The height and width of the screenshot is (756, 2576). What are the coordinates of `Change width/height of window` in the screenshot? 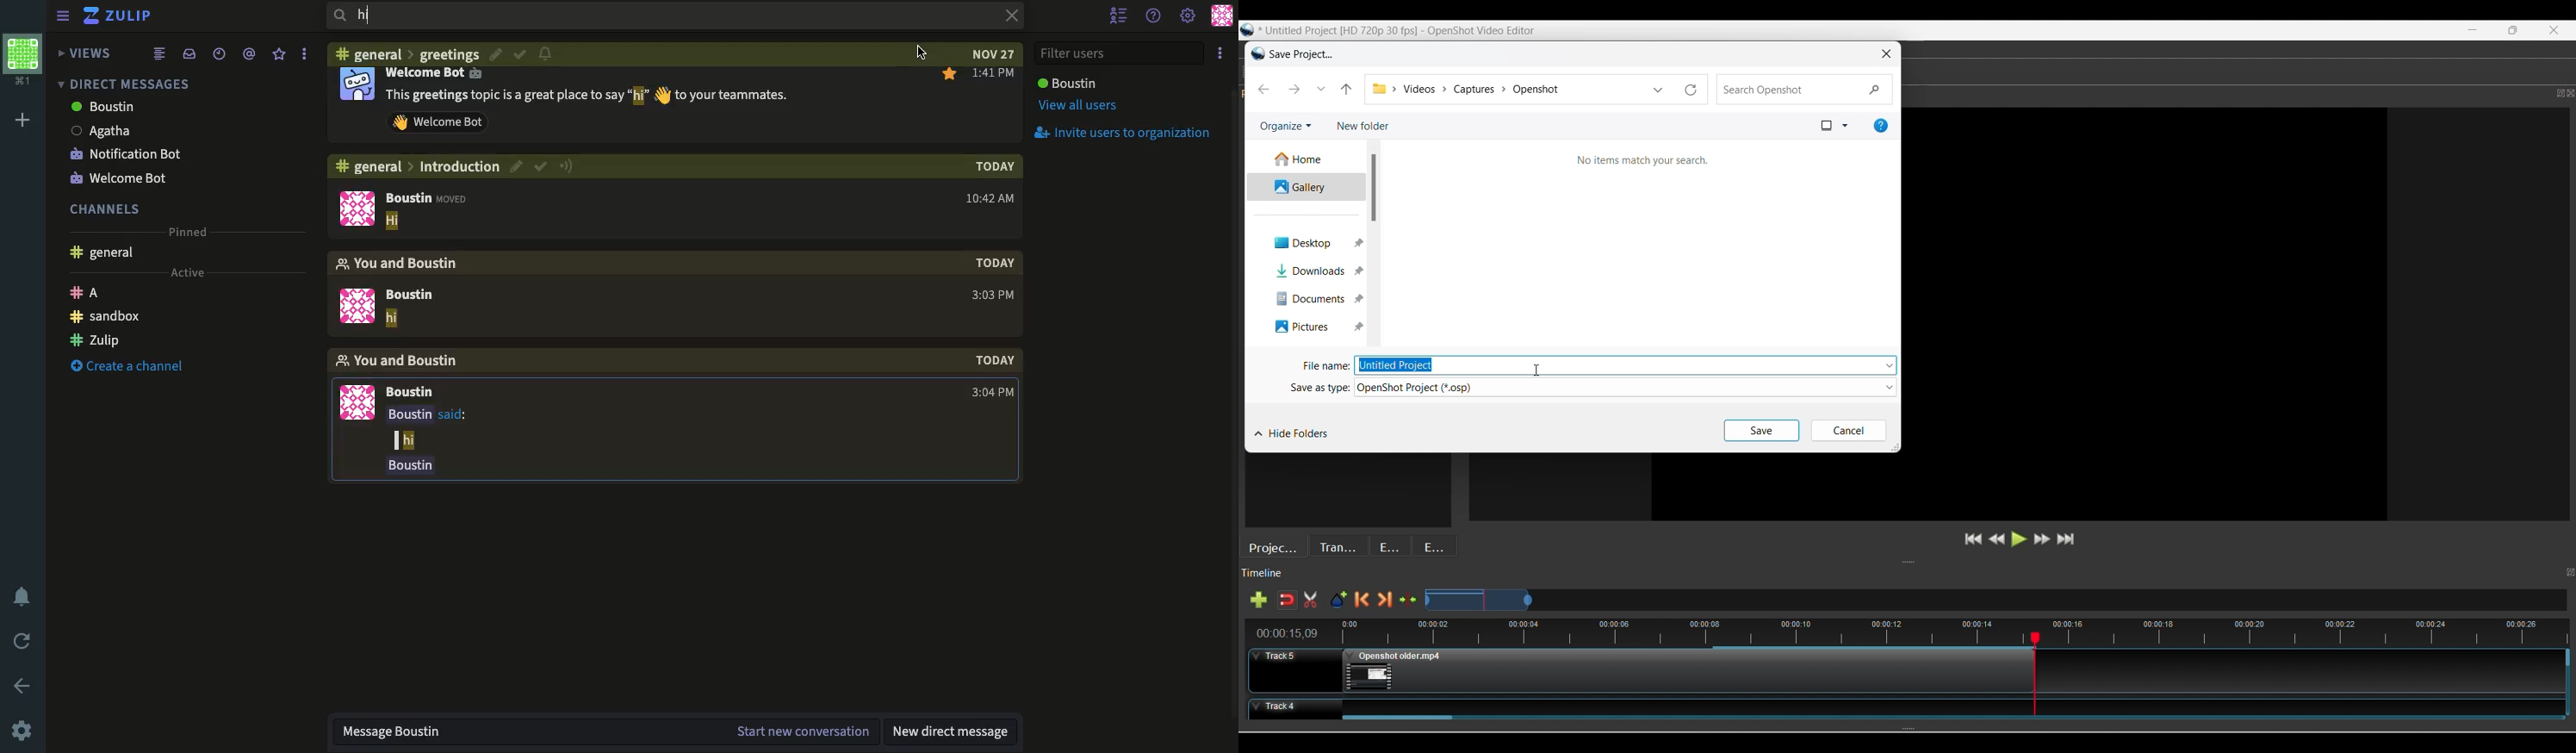 It's located at (1896, 448).